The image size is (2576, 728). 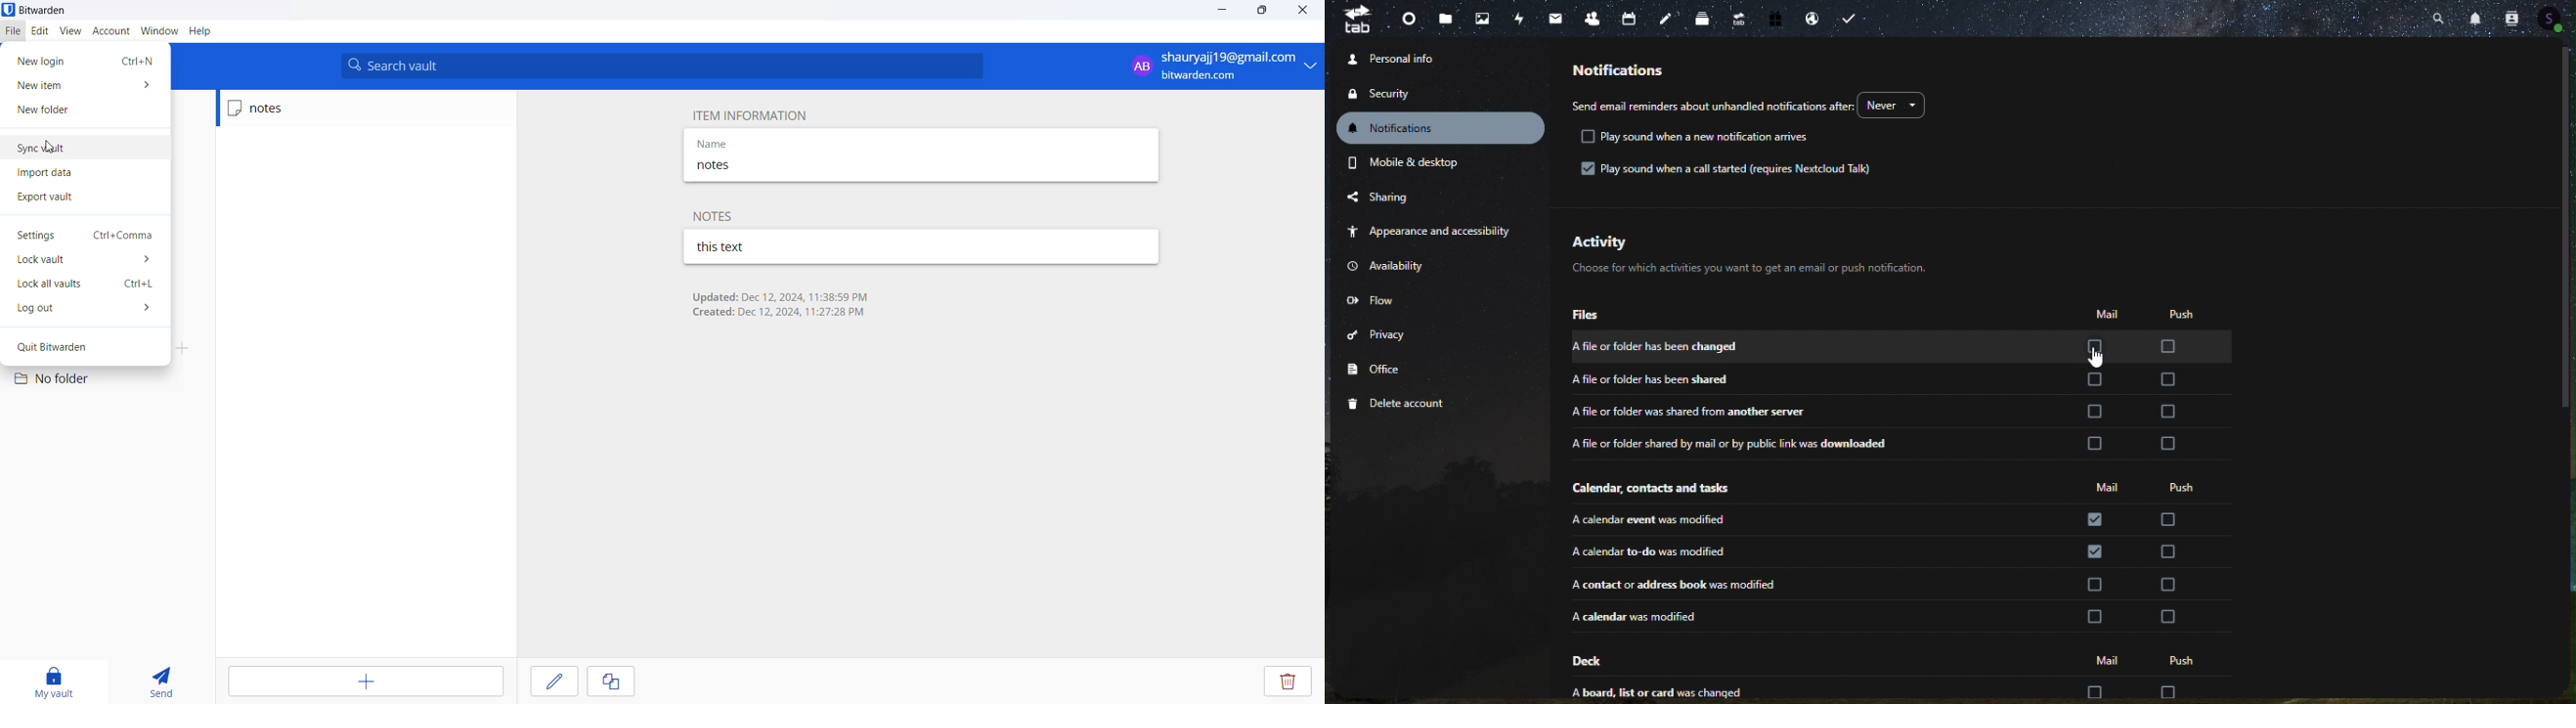 I want to click on check box, so click(x=2101, y=689).